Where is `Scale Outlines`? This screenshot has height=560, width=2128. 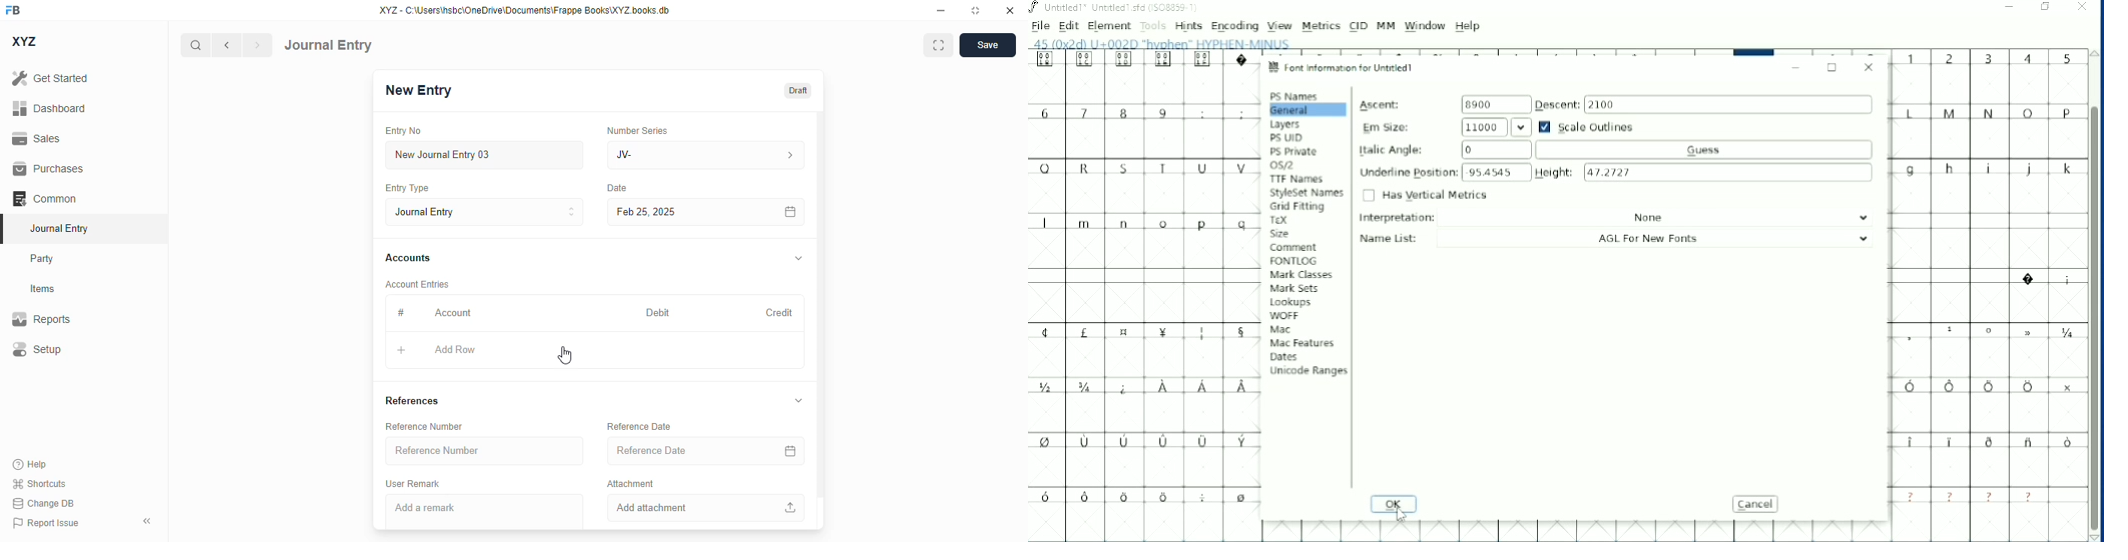 Scale Outlines is located at coordinates (1587, 126).